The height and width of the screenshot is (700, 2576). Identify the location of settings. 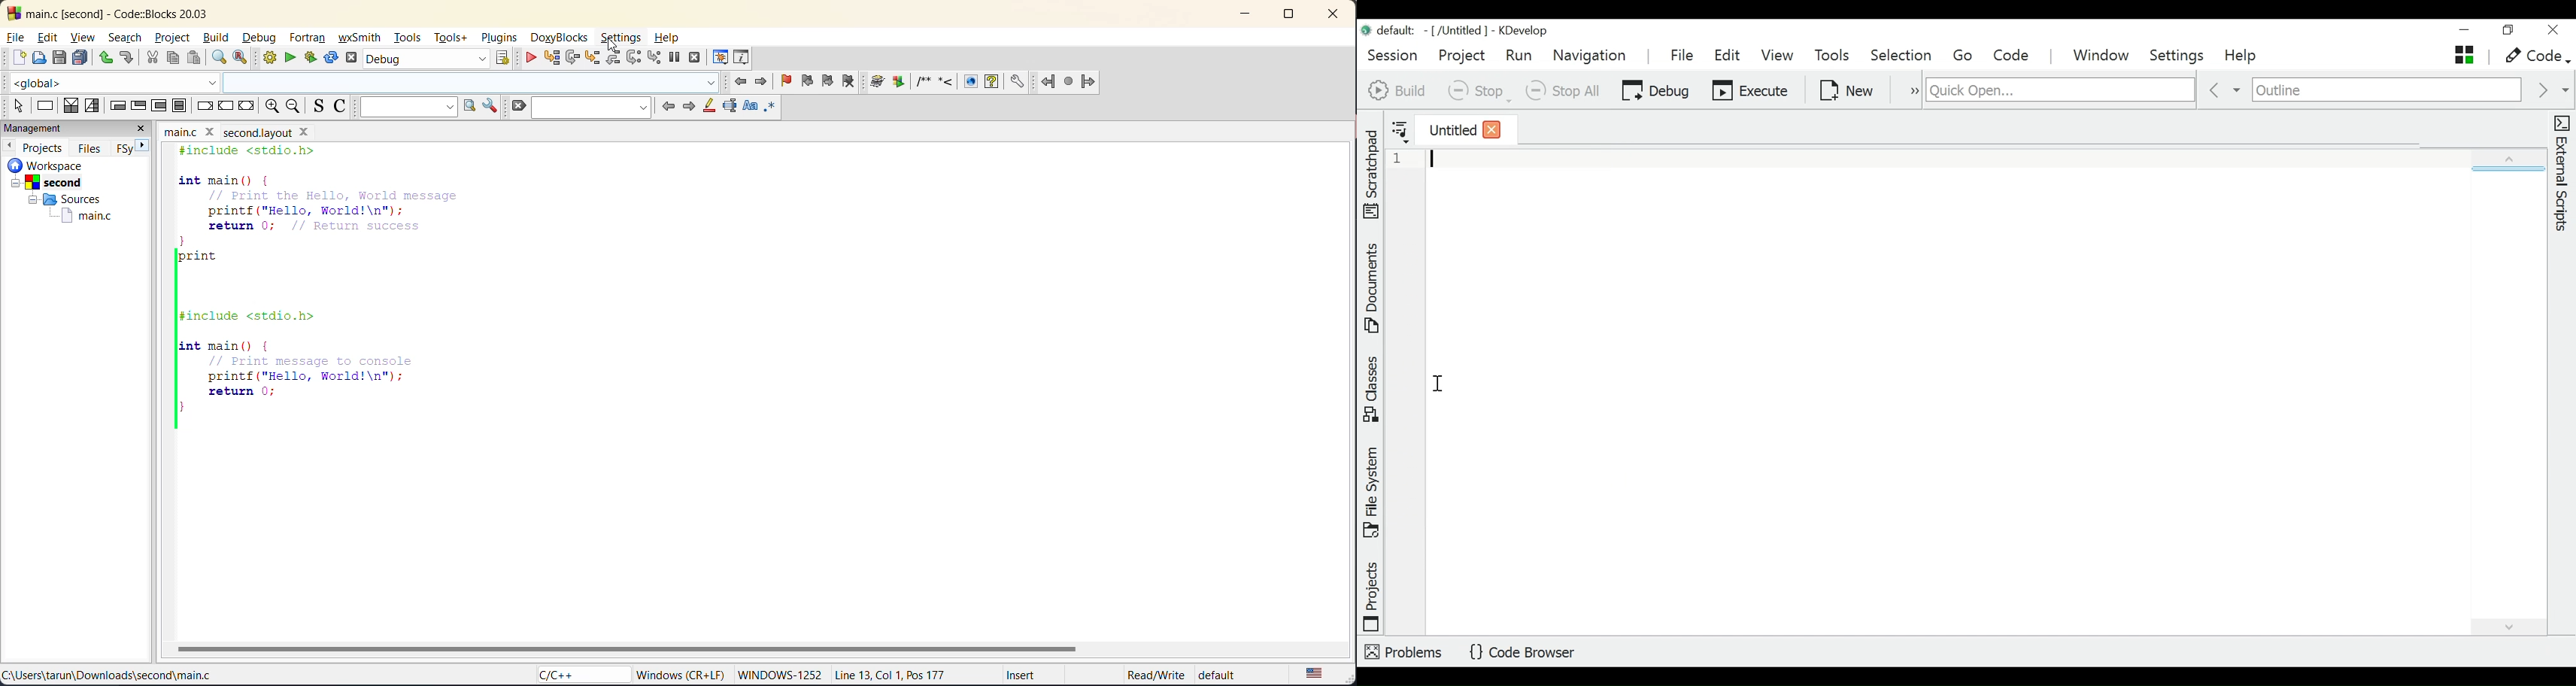
(622, 39).